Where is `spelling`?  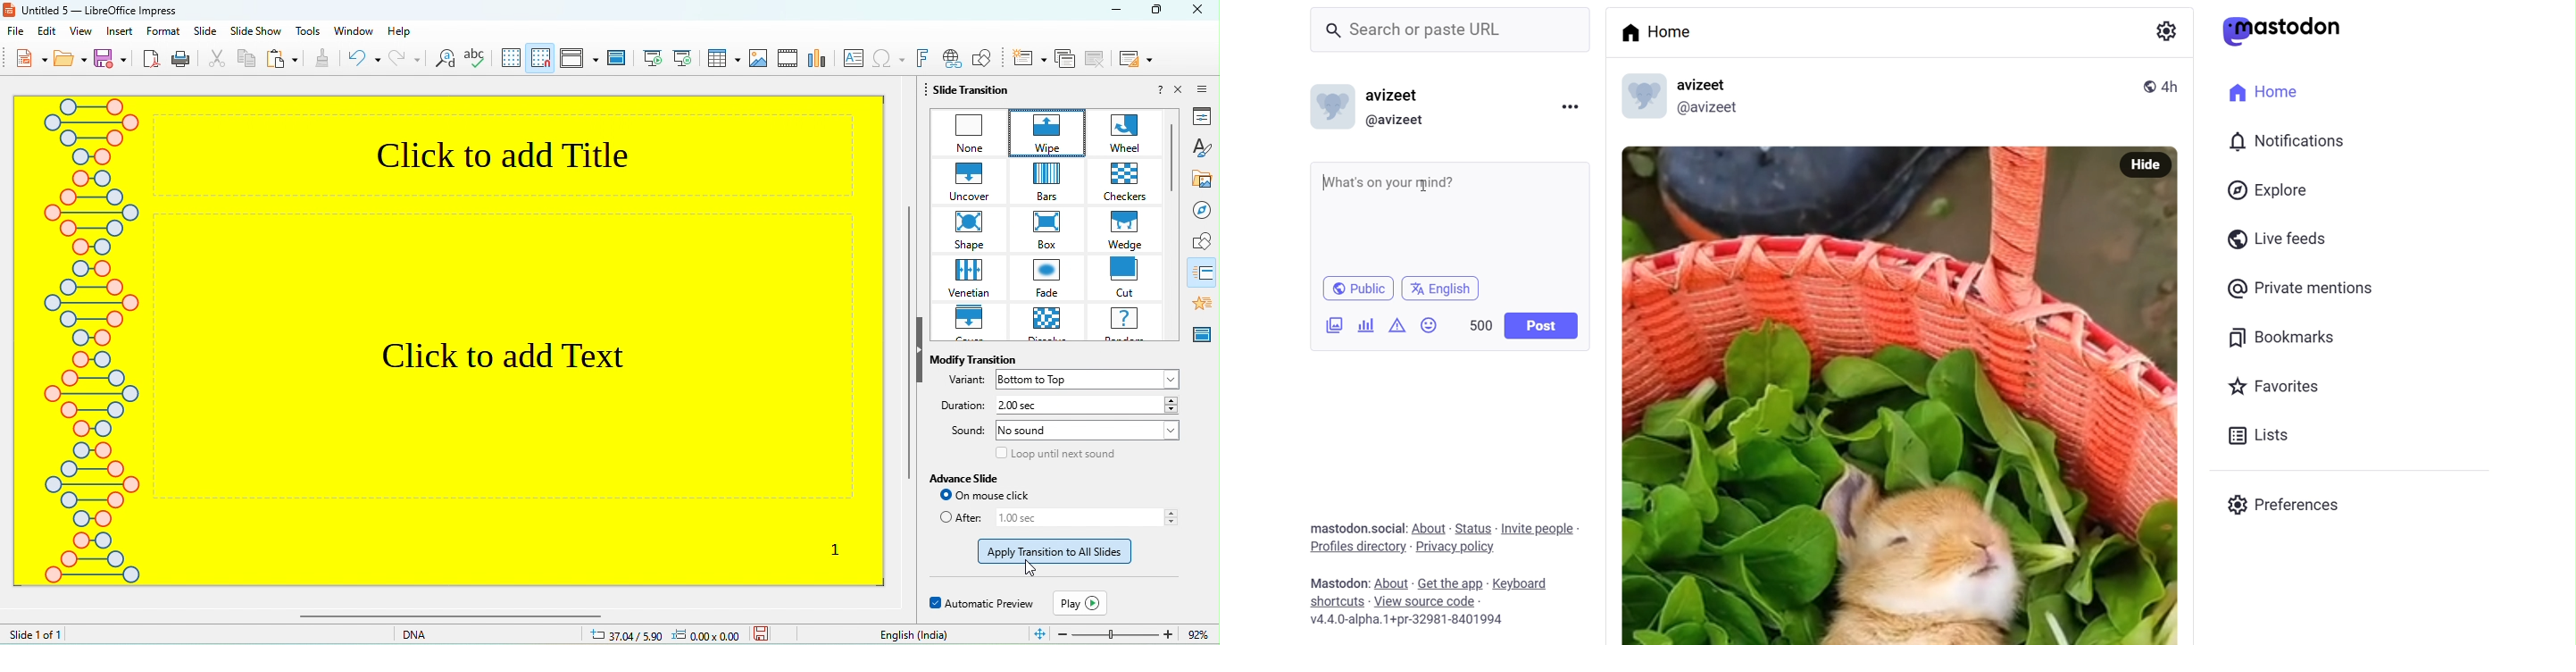 spelling is located at coordinates (476, 59).